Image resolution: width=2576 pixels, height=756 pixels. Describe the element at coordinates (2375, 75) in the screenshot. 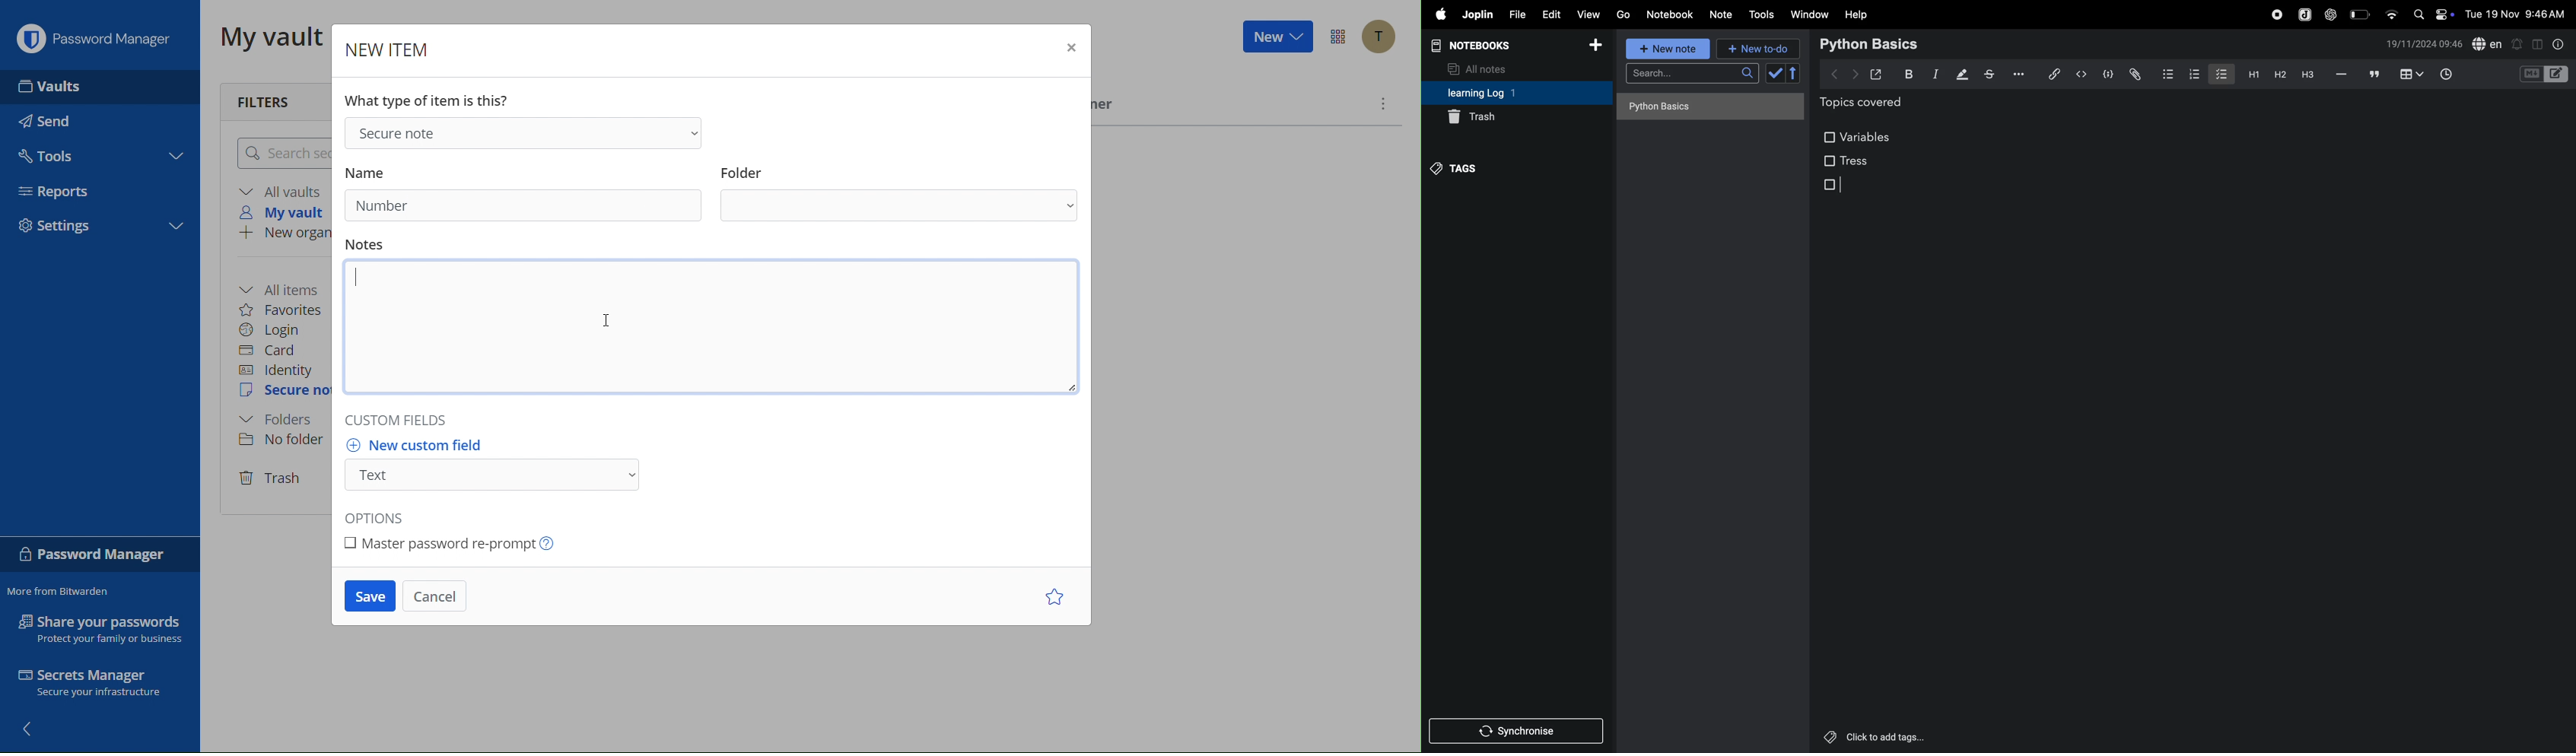

I see `comment` at that location.